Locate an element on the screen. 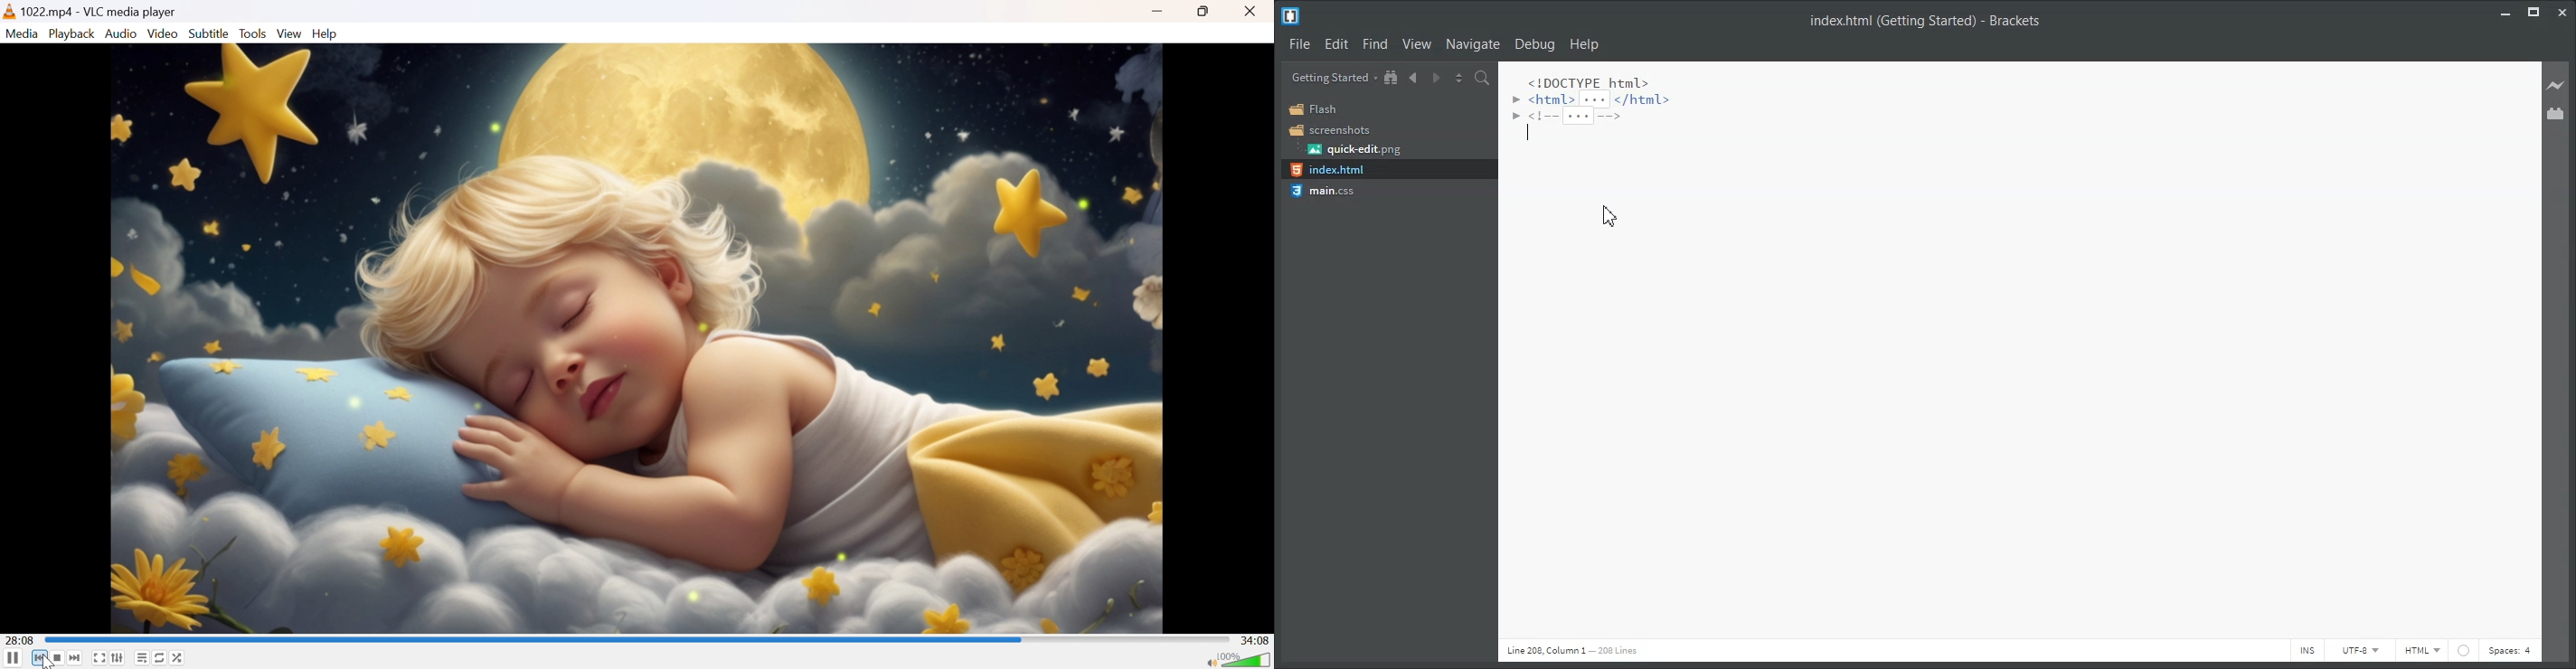 This screenshot has height=672, width=2576. Playback is located at coordinates (74, 34).